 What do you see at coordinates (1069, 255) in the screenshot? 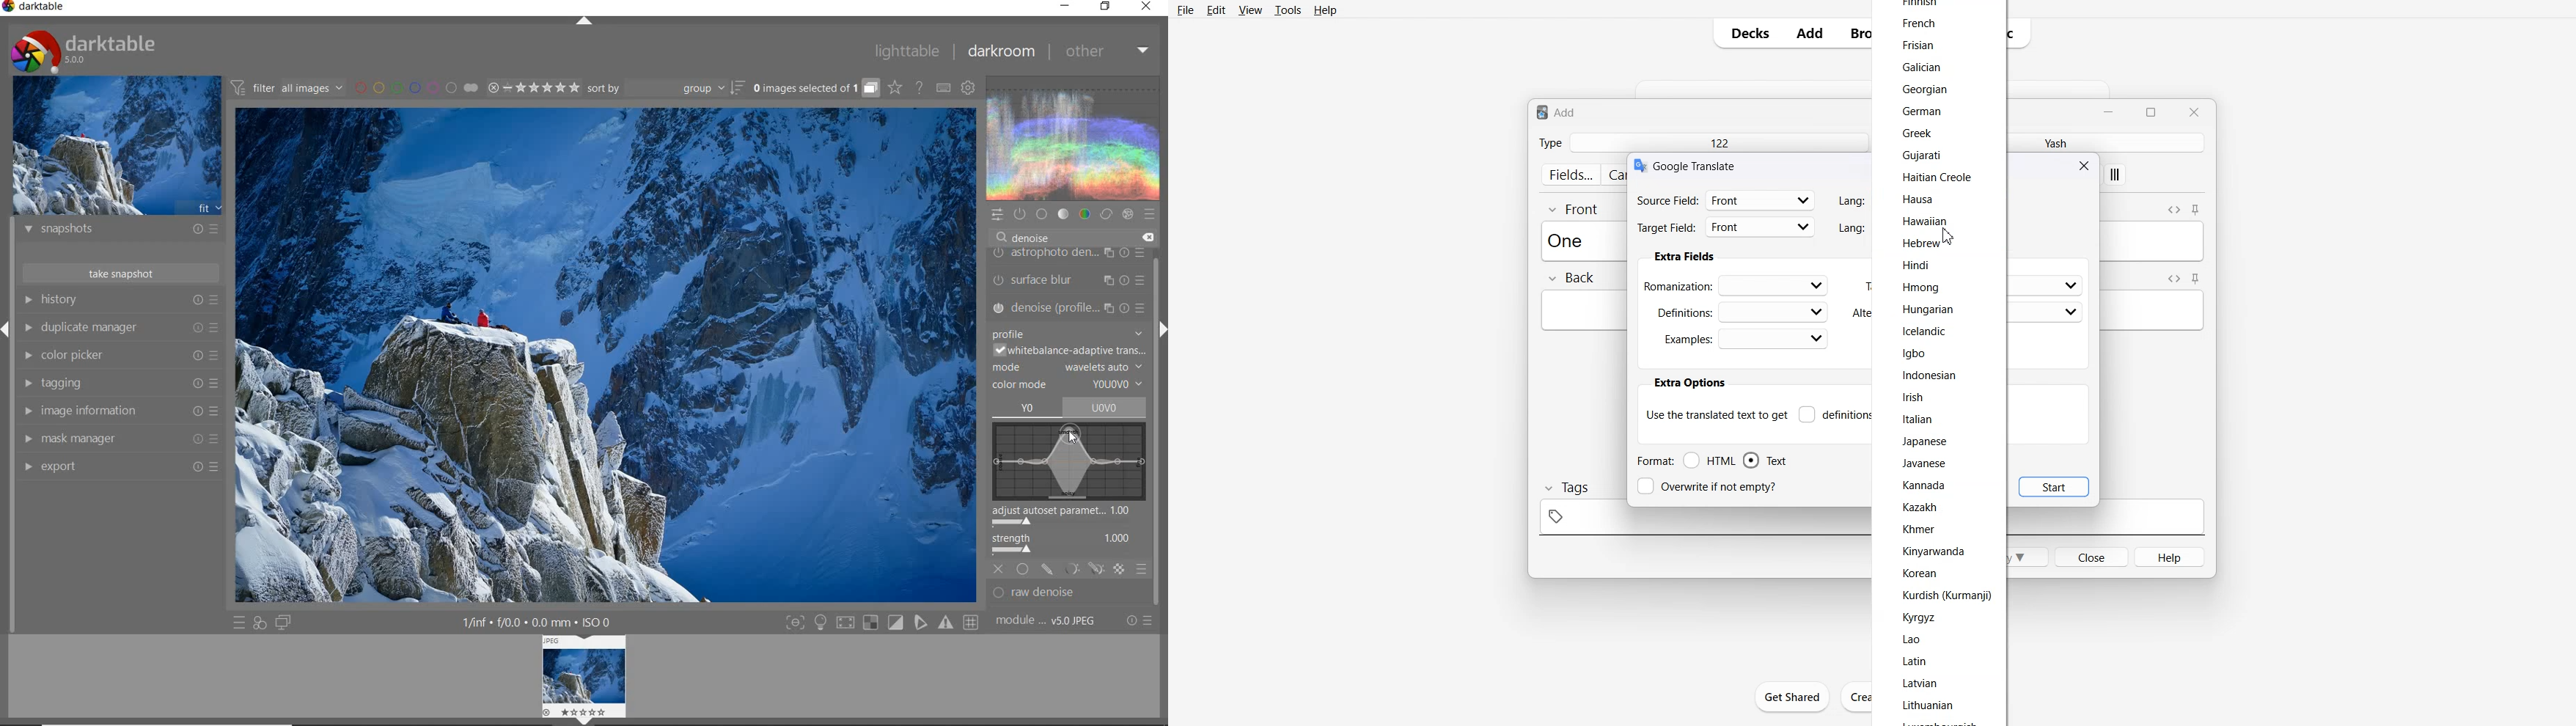
I see `astrophoto density` at bounding box center [1069, 255].